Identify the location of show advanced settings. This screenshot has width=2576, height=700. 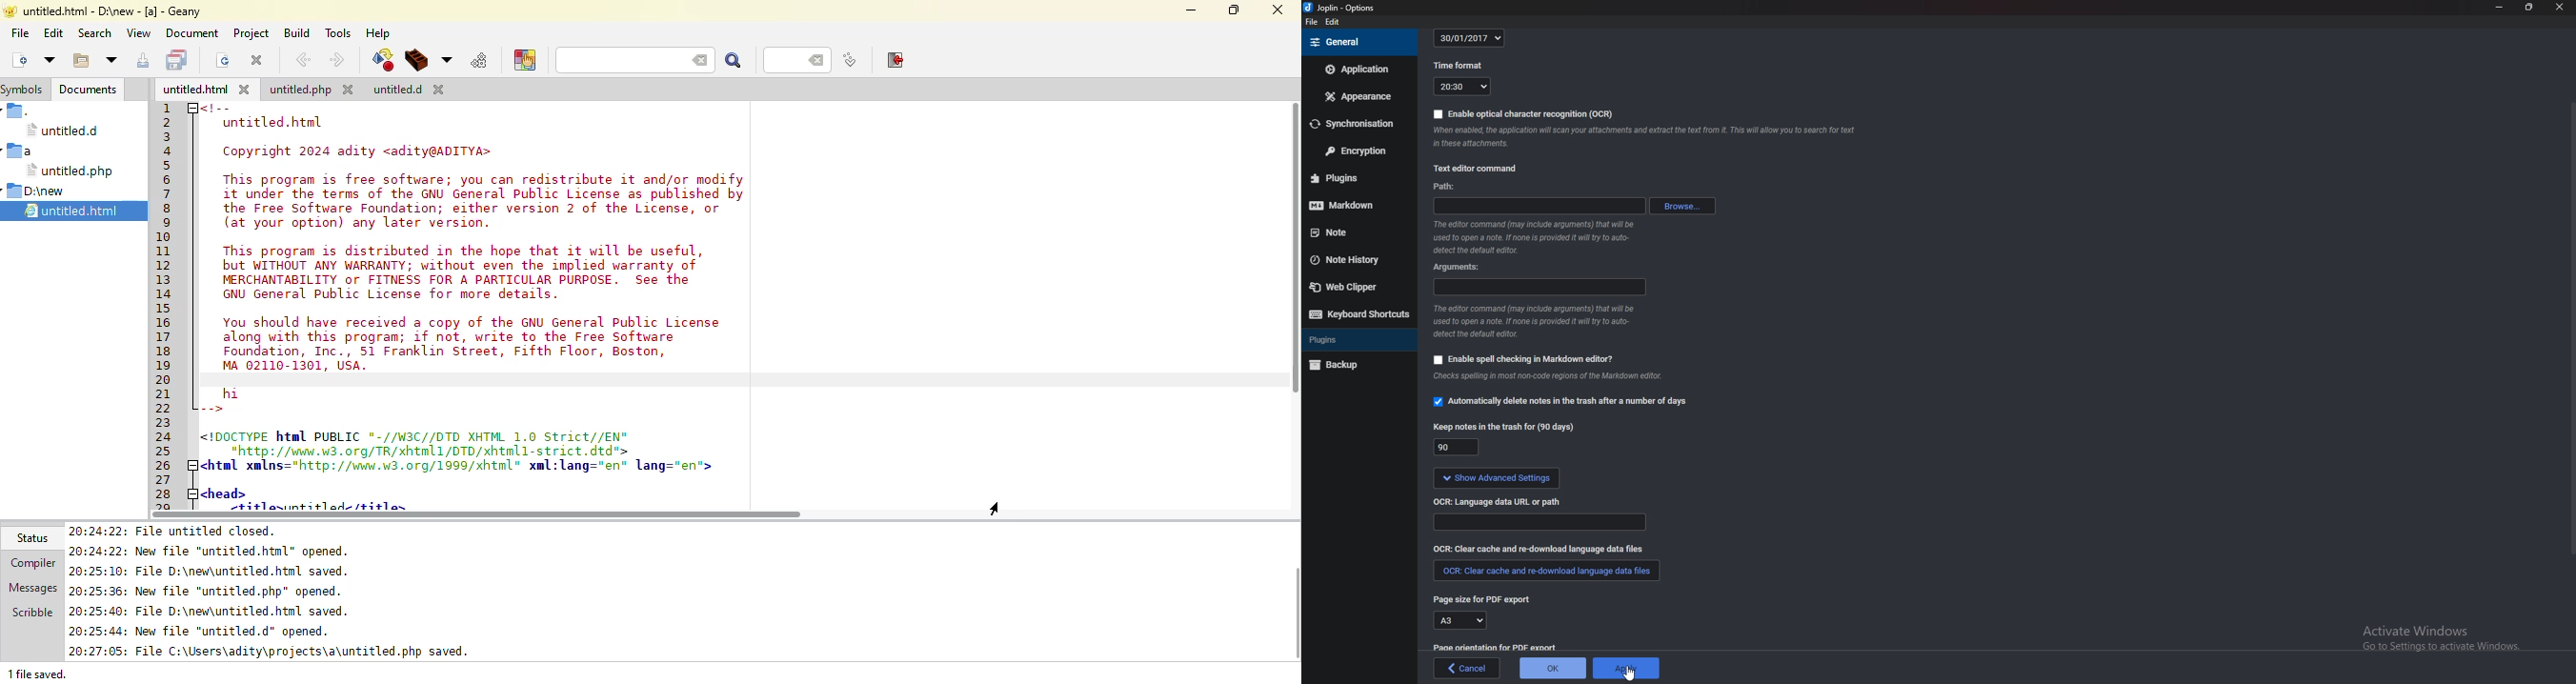
(1498, 478).